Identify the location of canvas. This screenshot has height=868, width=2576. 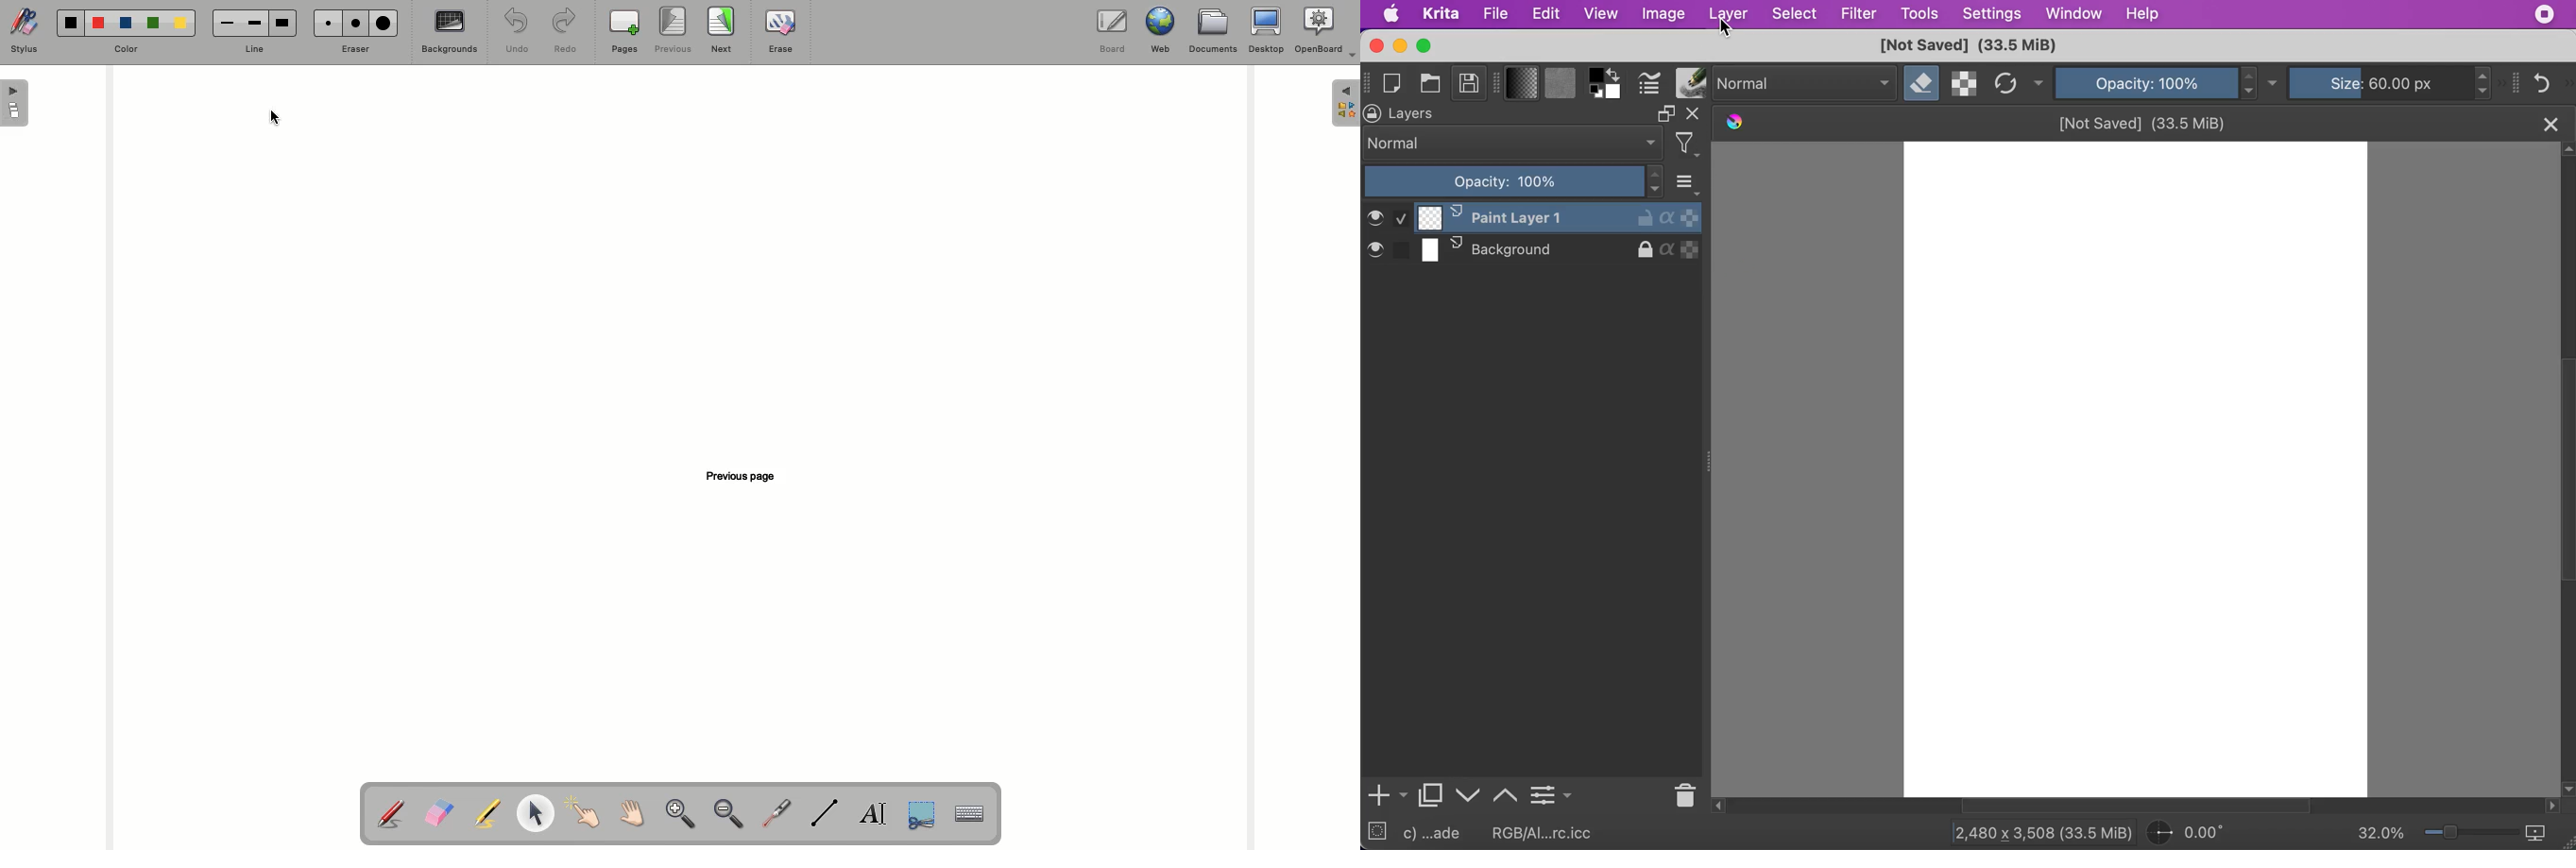
(2132, 469).